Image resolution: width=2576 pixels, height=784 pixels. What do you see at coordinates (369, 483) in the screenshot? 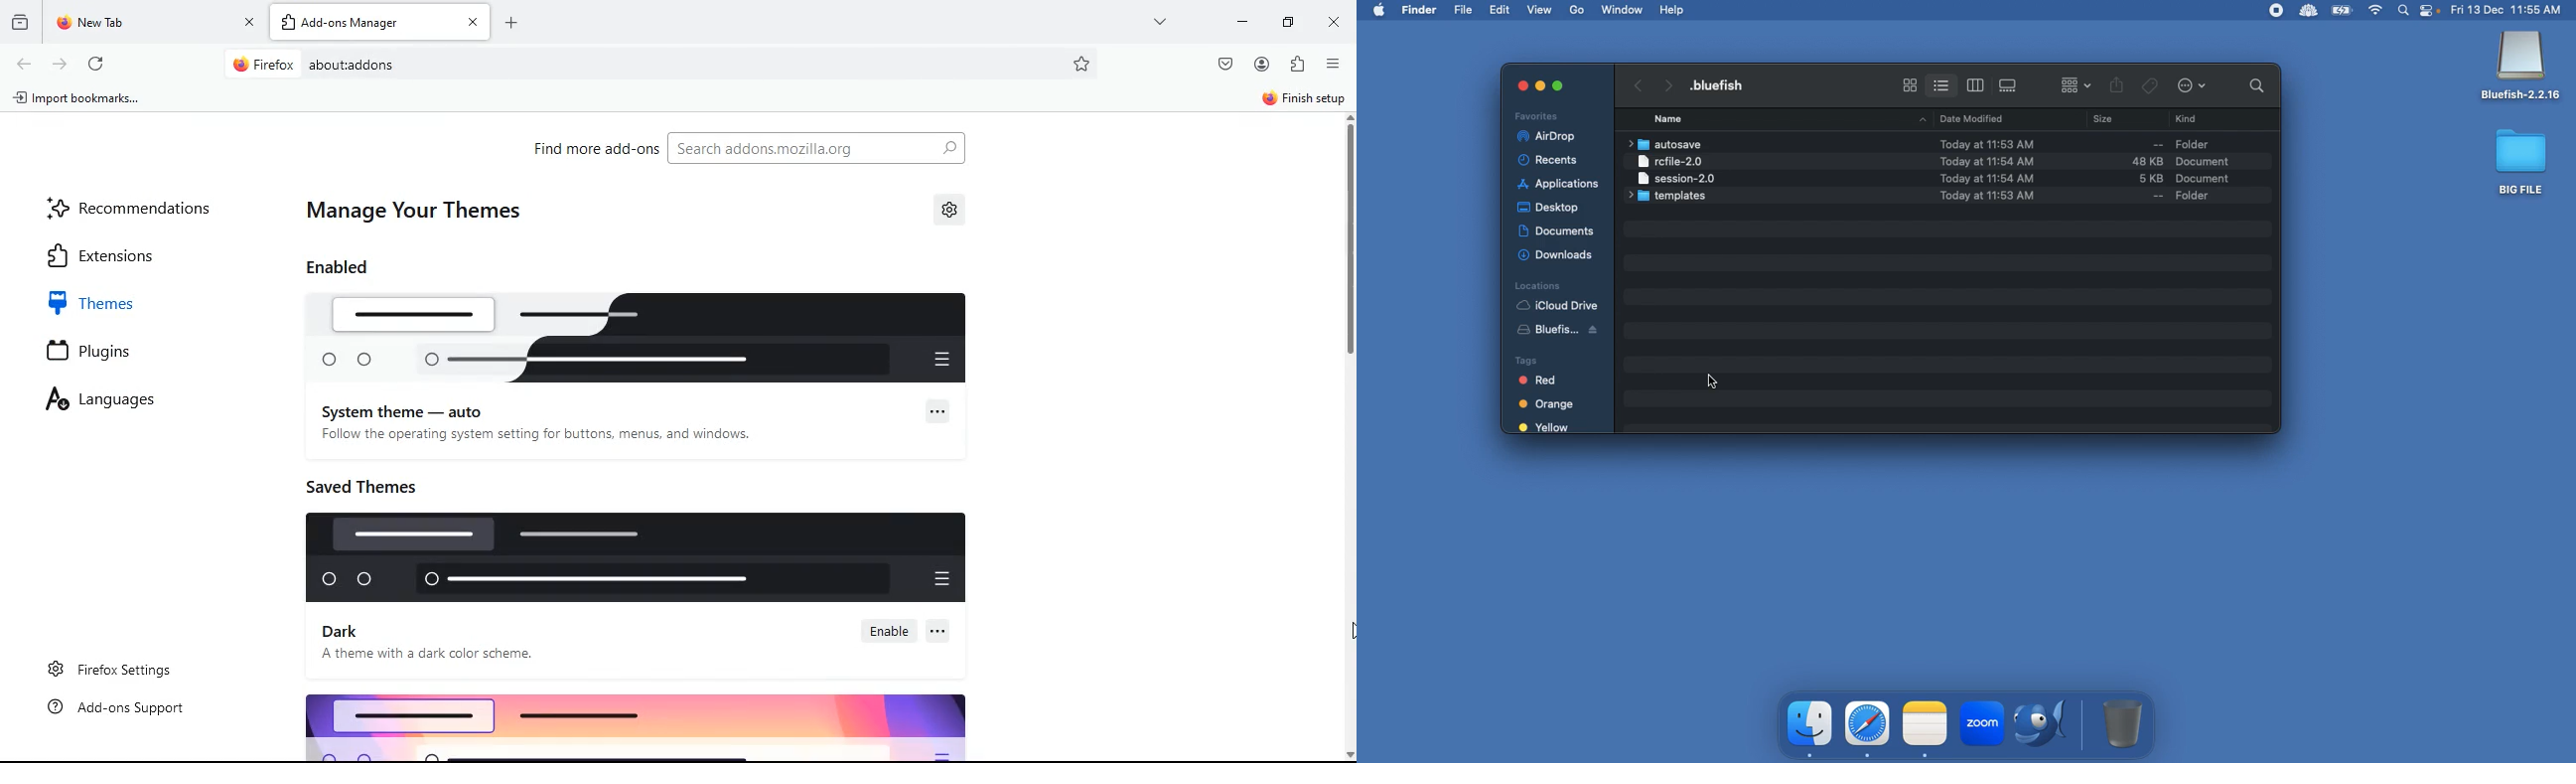
I see `saved themes` at bounding box center [369, 483].